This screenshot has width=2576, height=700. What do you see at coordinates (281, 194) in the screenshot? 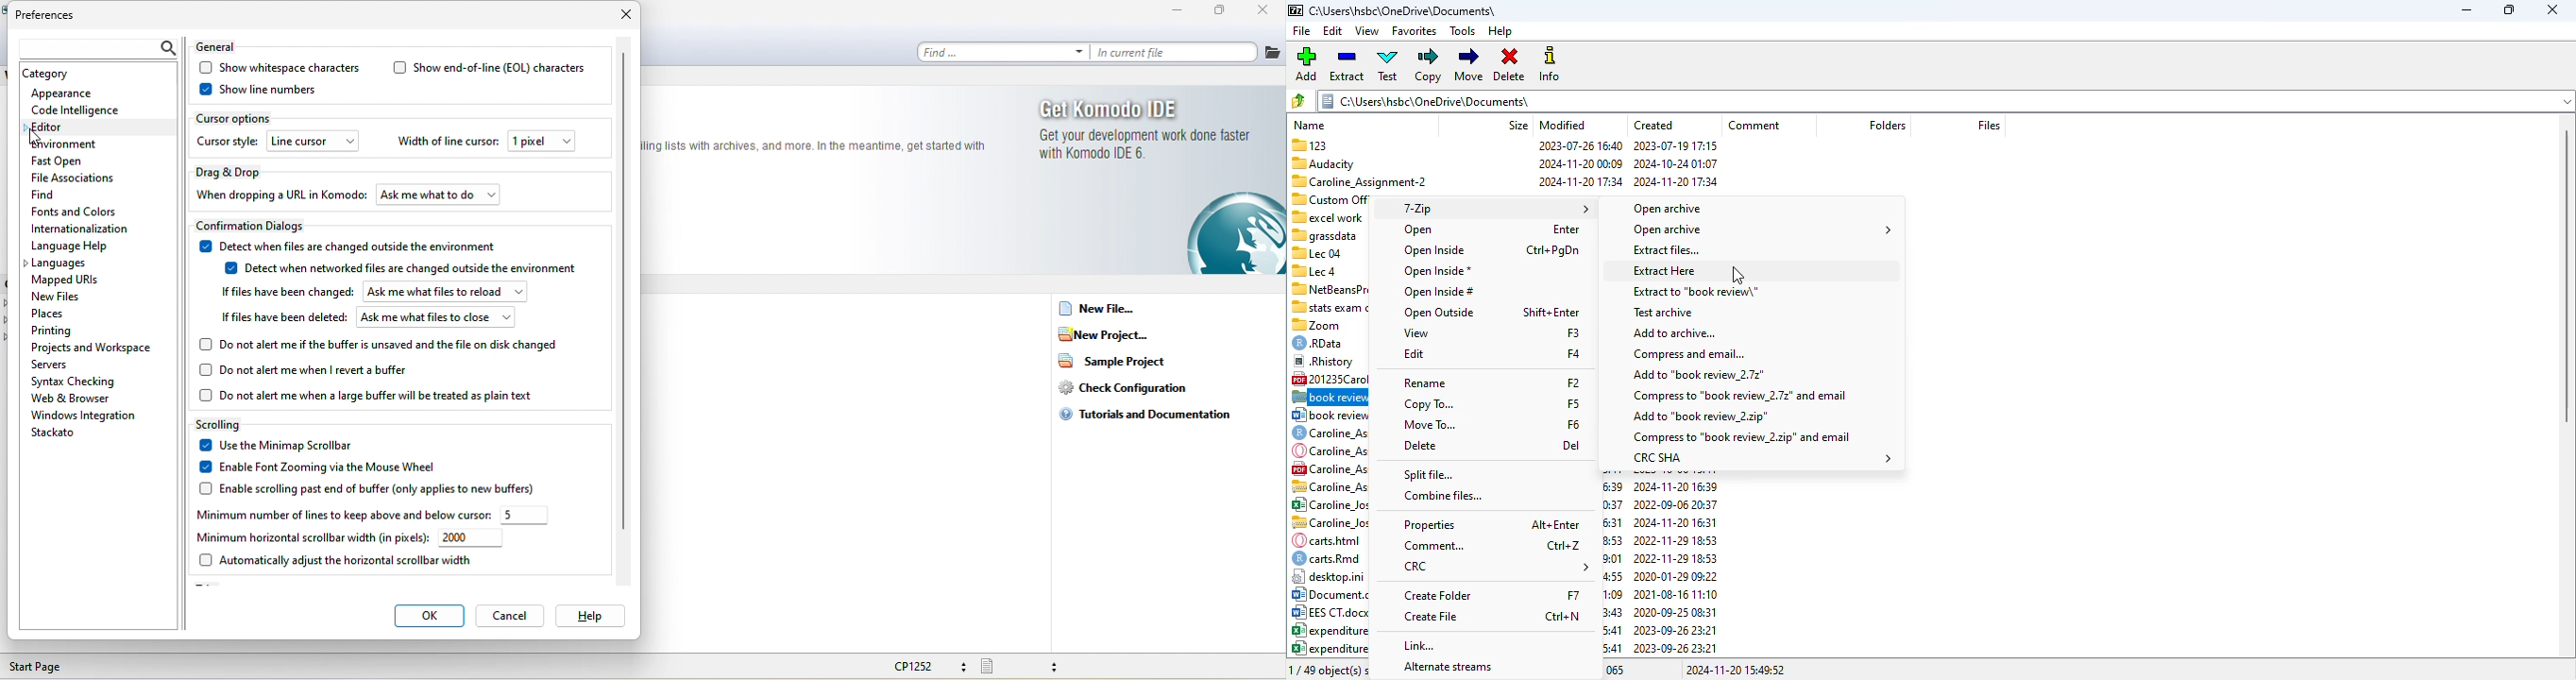
I see `when dropping a url in komodo` at bounding box center [281, 194].